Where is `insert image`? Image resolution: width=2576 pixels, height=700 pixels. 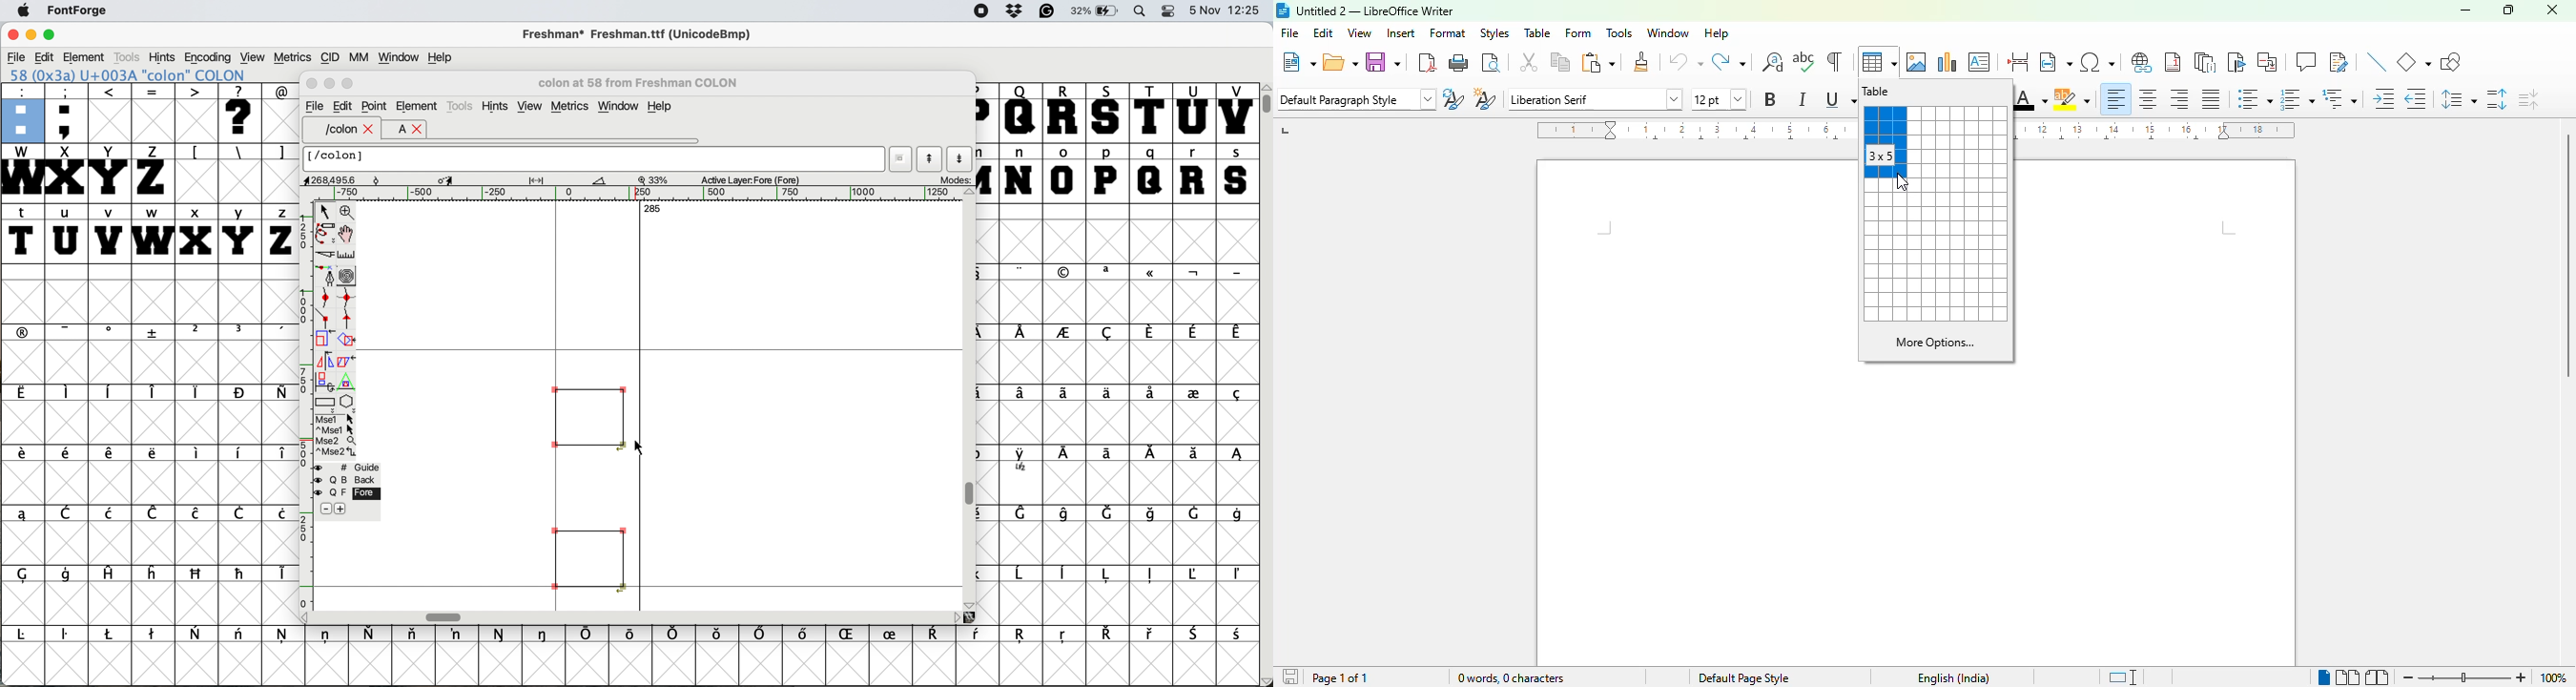 insert image is located at coordinates (1916, 62).